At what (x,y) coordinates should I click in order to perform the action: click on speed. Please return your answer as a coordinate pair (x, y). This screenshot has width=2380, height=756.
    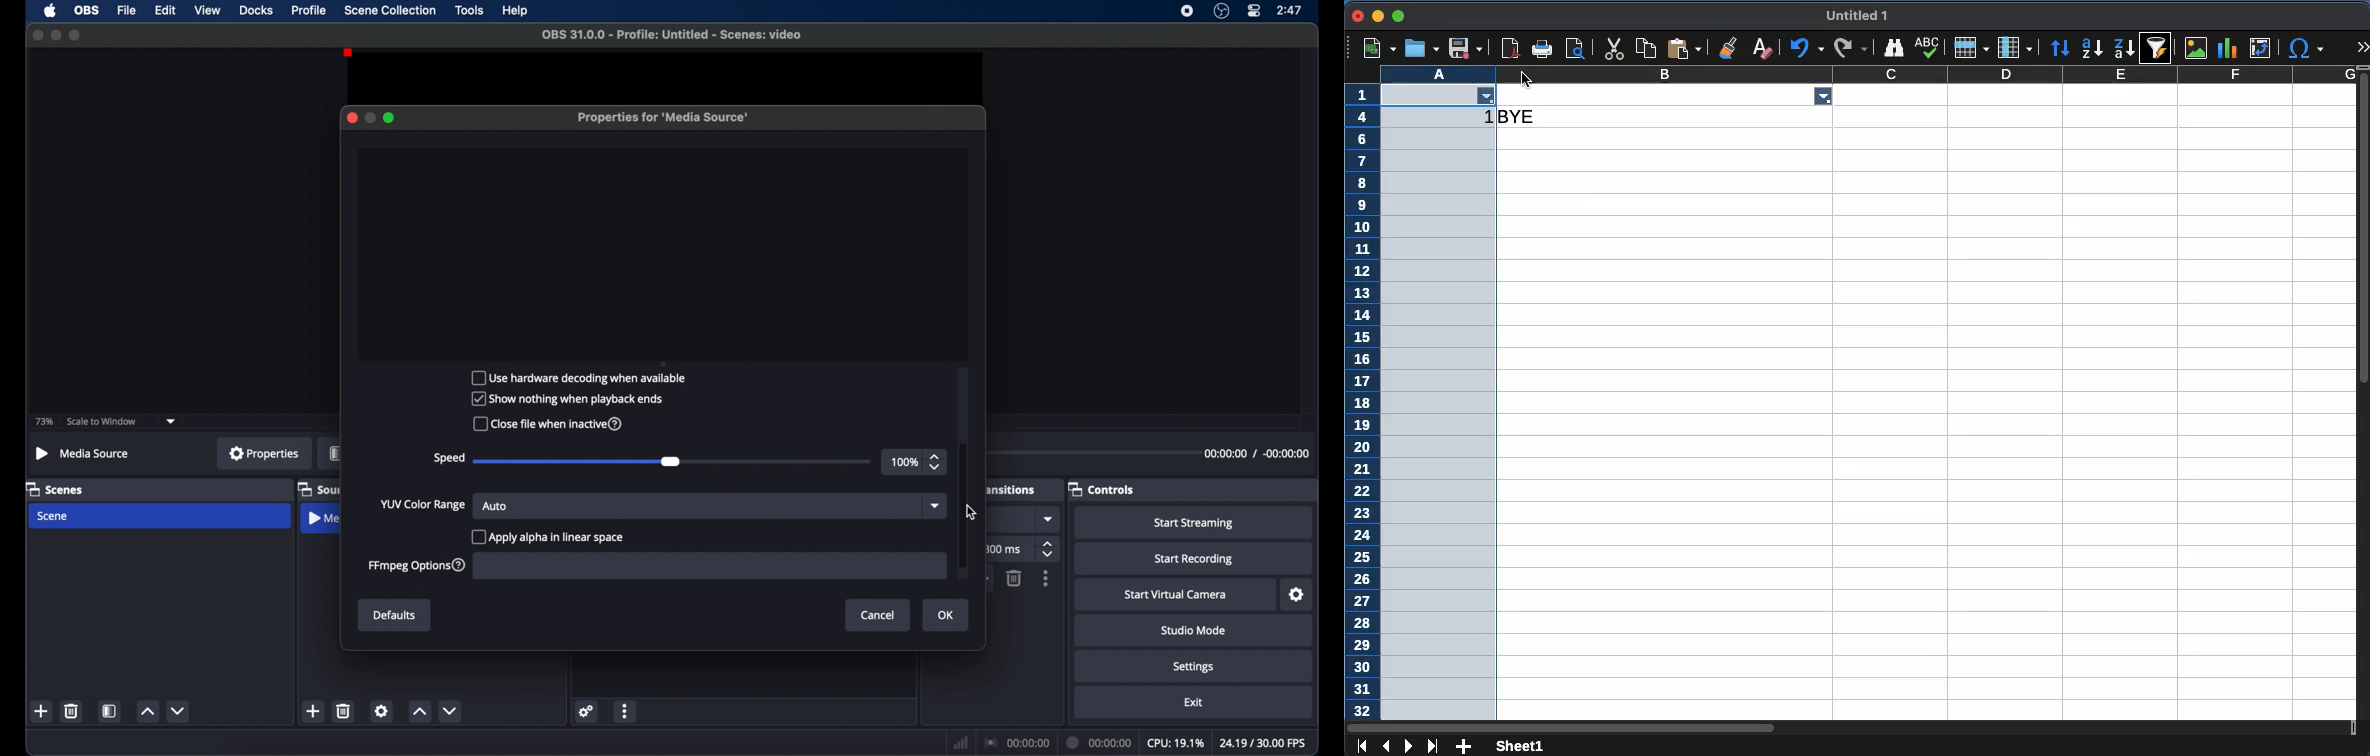
    Looking at the image, I should click on (449, 458).